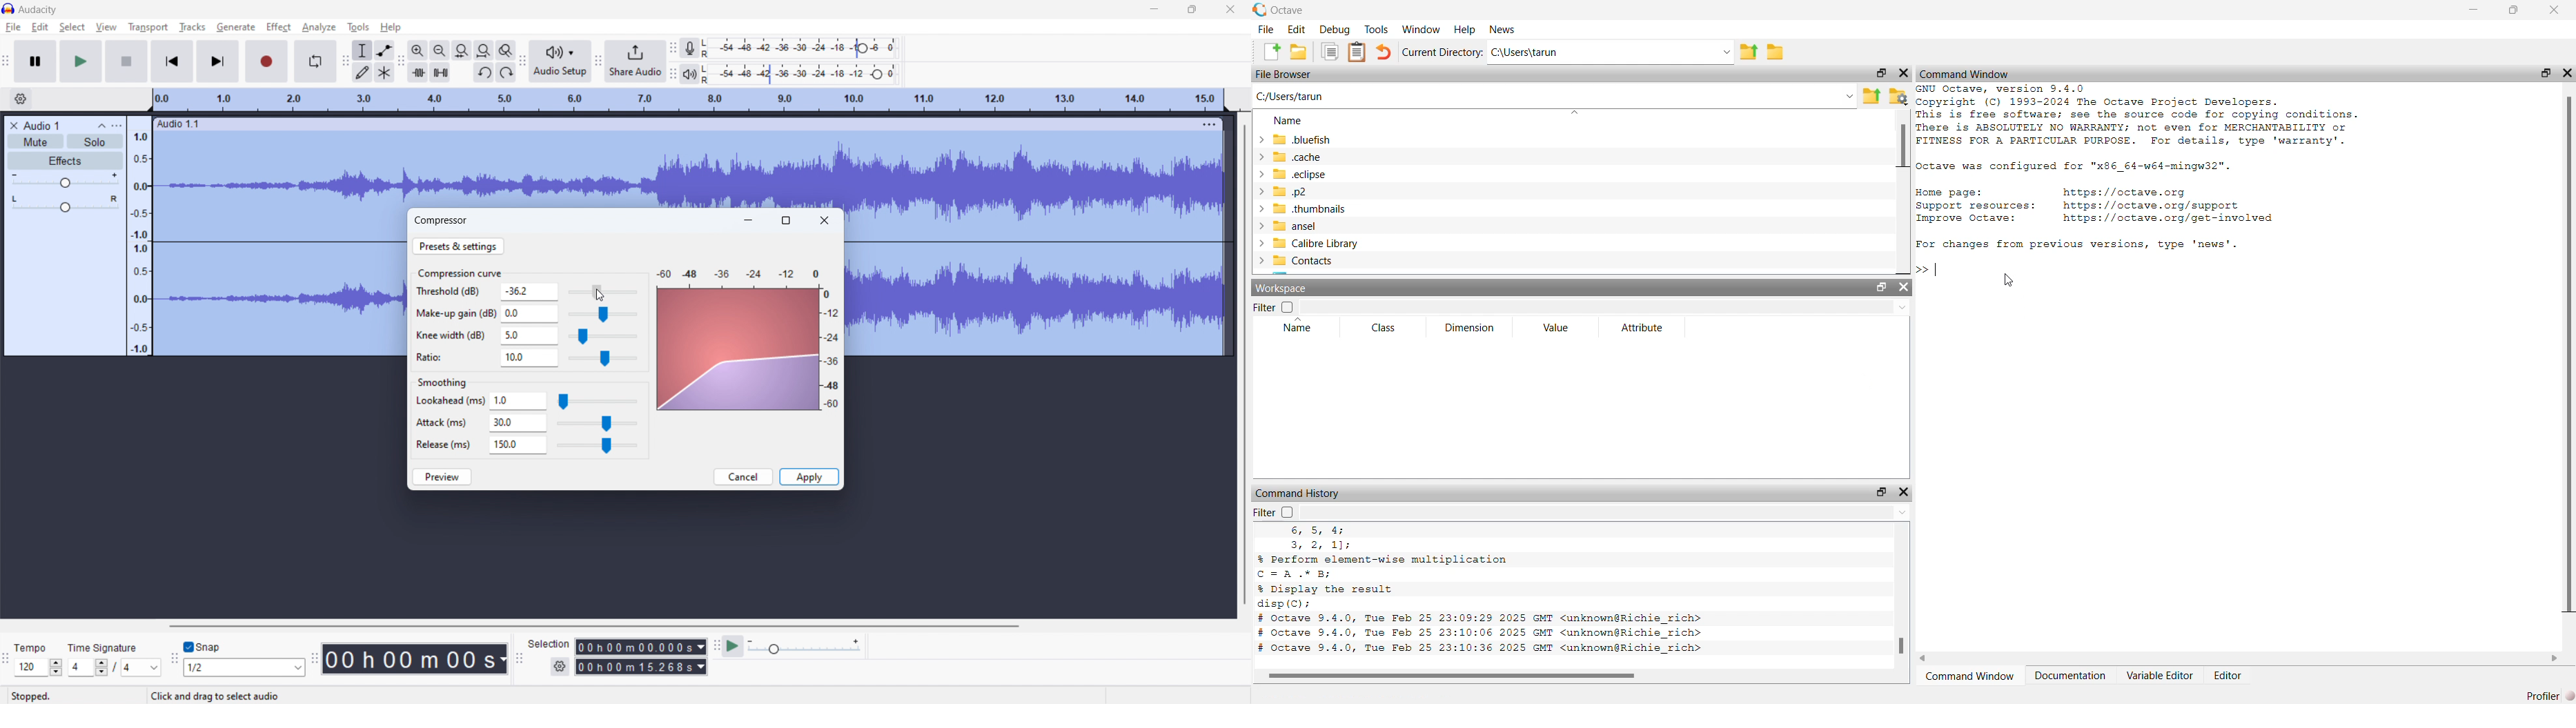  What do you see at coordinates (518, 445) in the screenshot?
I see `150.0` at bounding box center [518, 445].